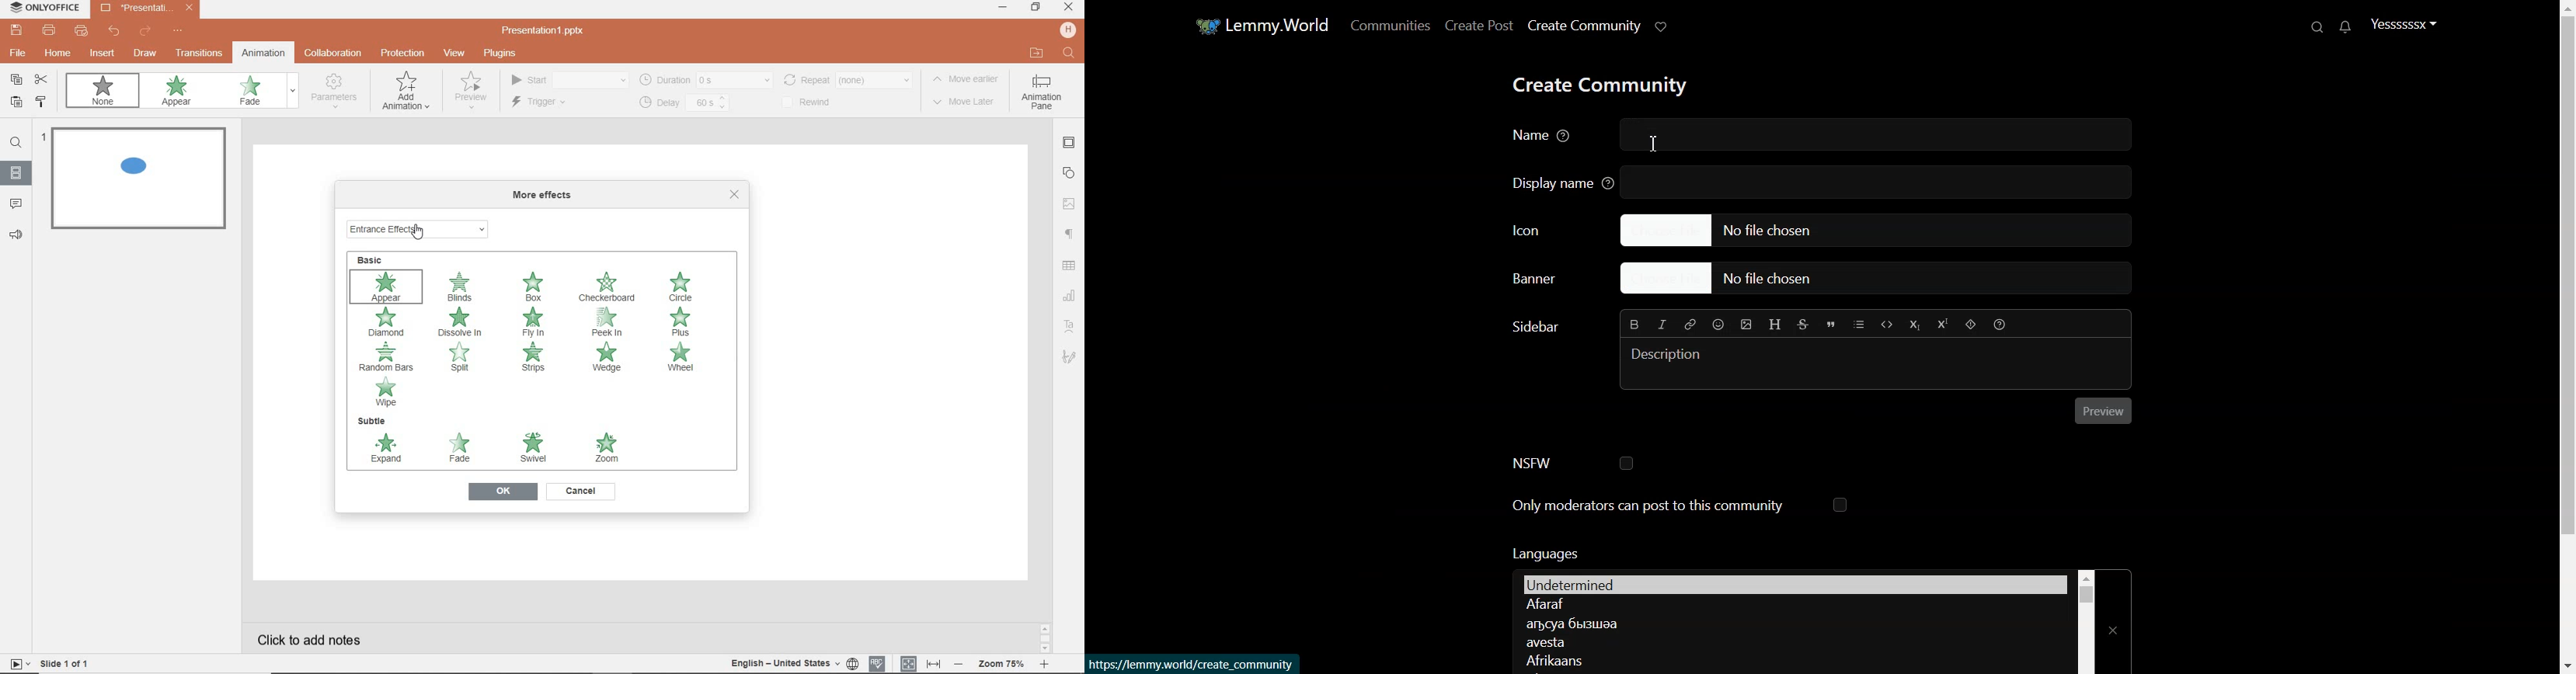  I want to click on Superscript, so click(1941, 325).